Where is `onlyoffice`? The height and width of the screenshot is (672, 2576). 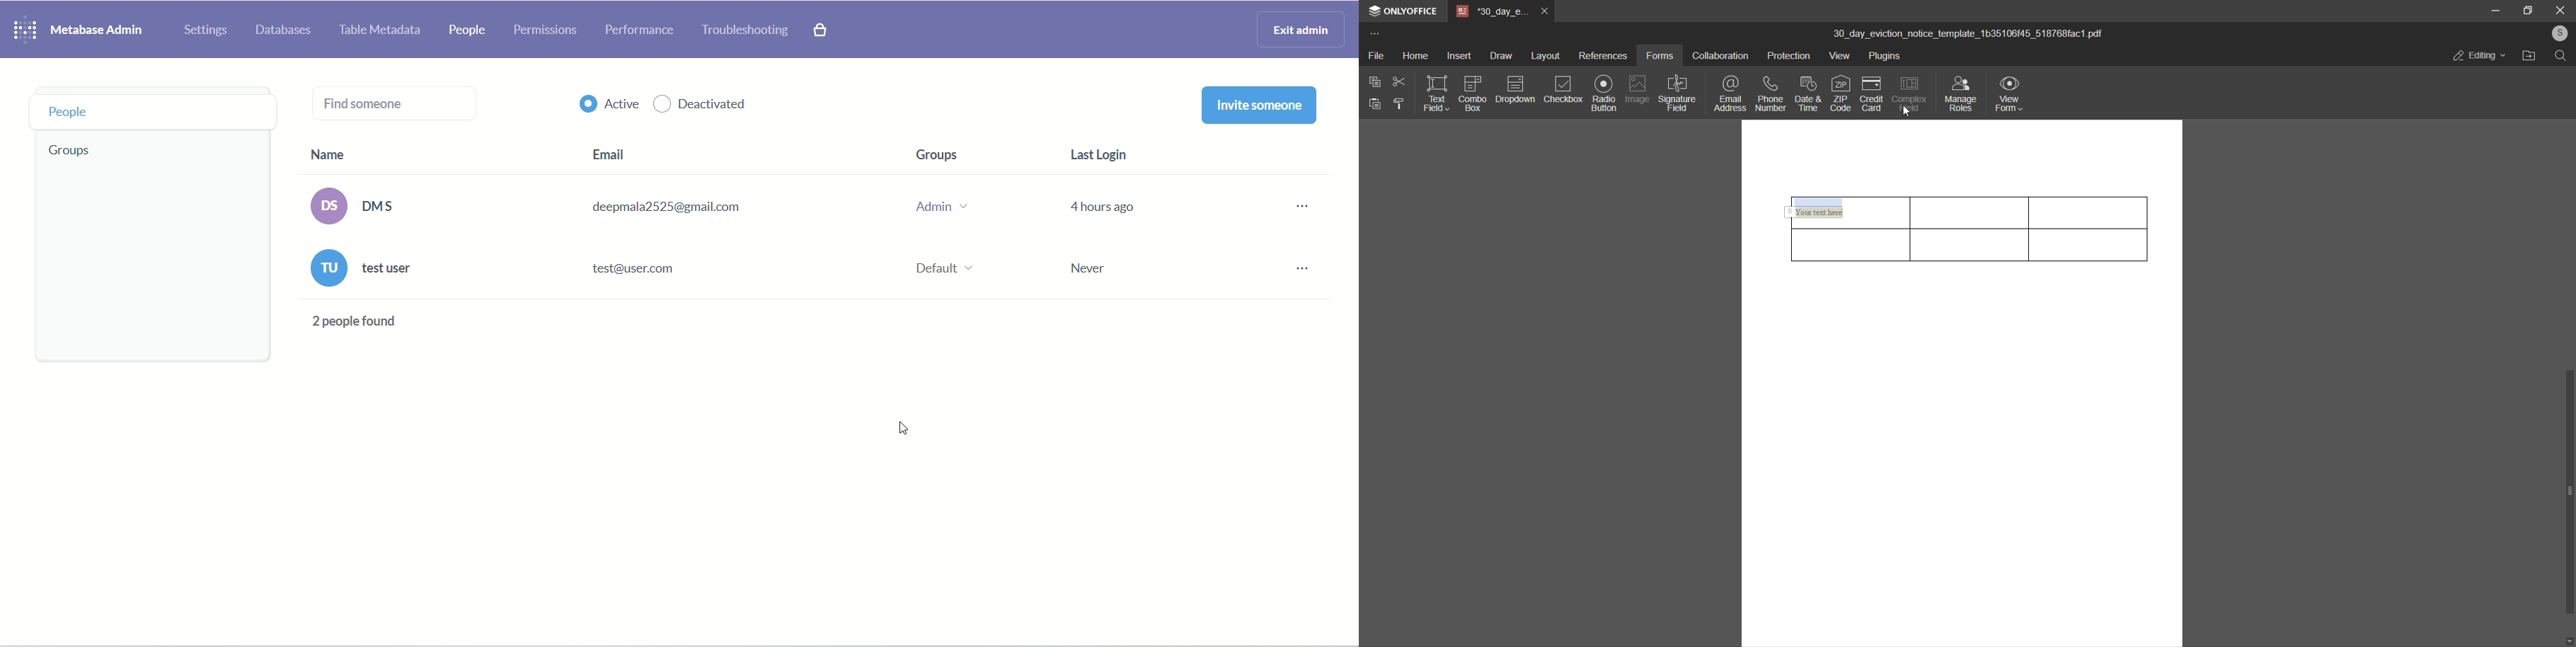
onlyoffice is located at coordinates (1410, 12).